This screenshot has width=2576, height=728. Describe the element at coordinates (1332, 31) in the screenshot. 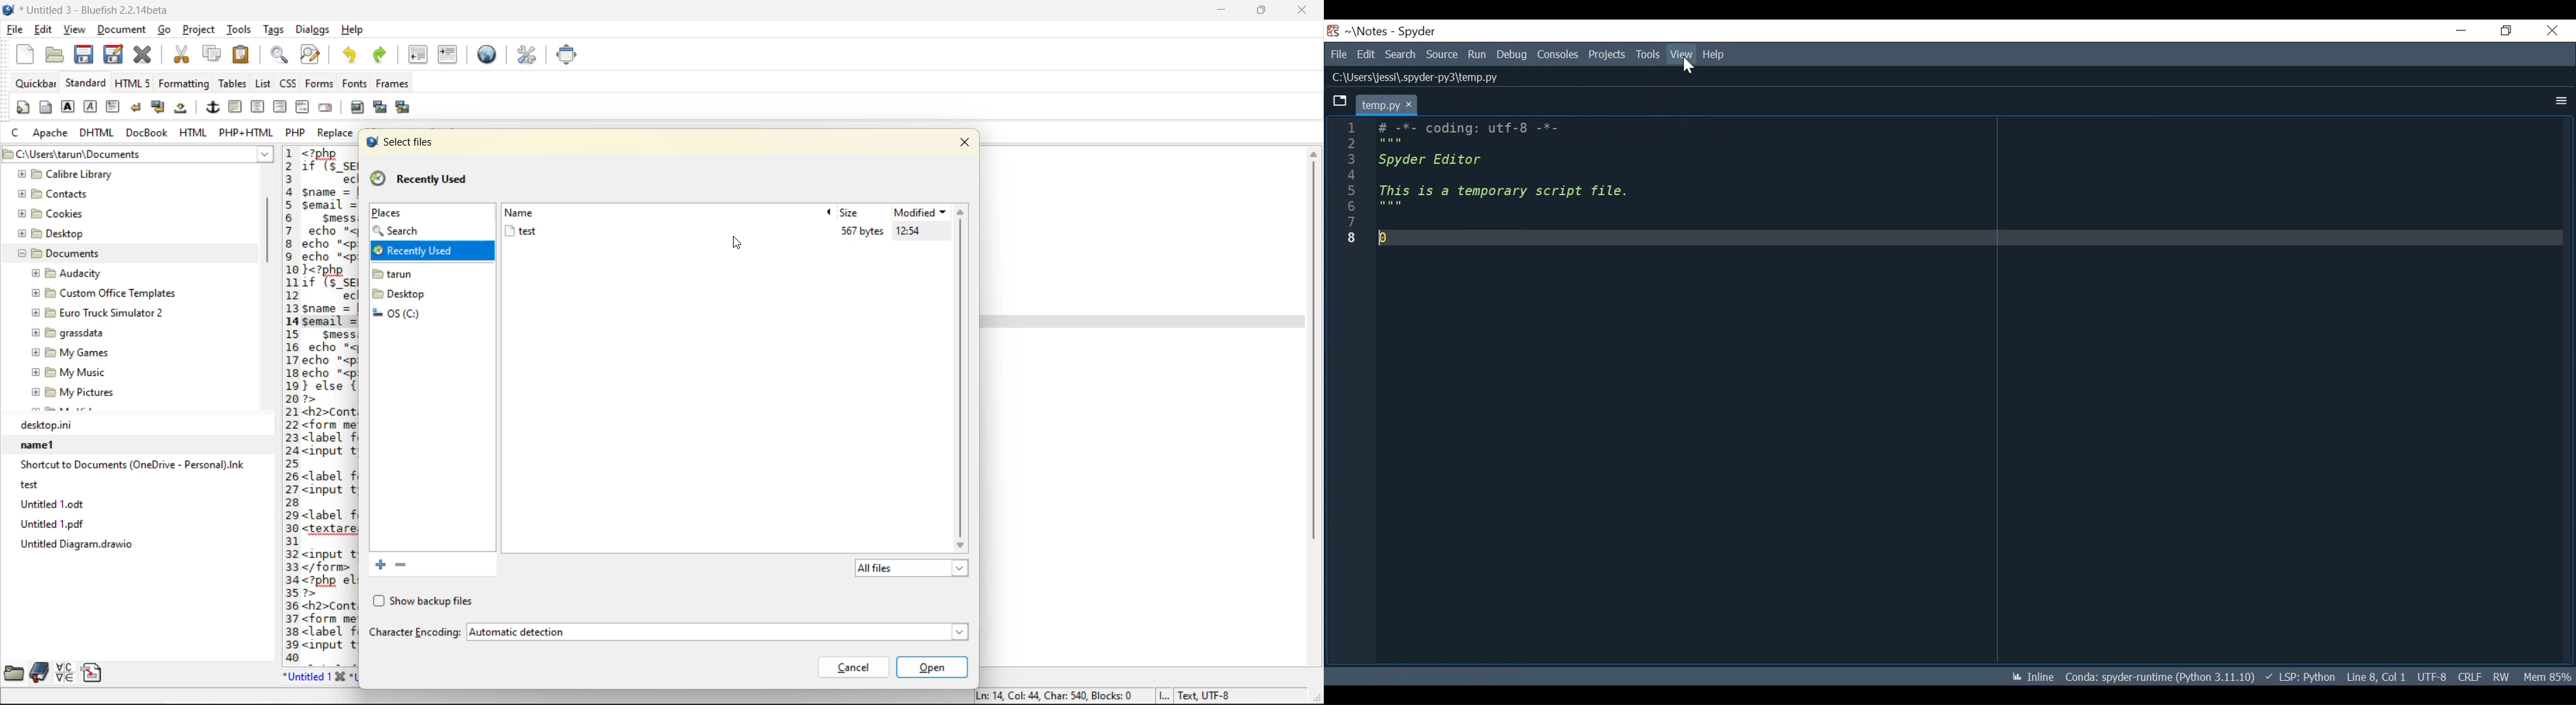

I see `Spyder Desktop Icon` at that location.